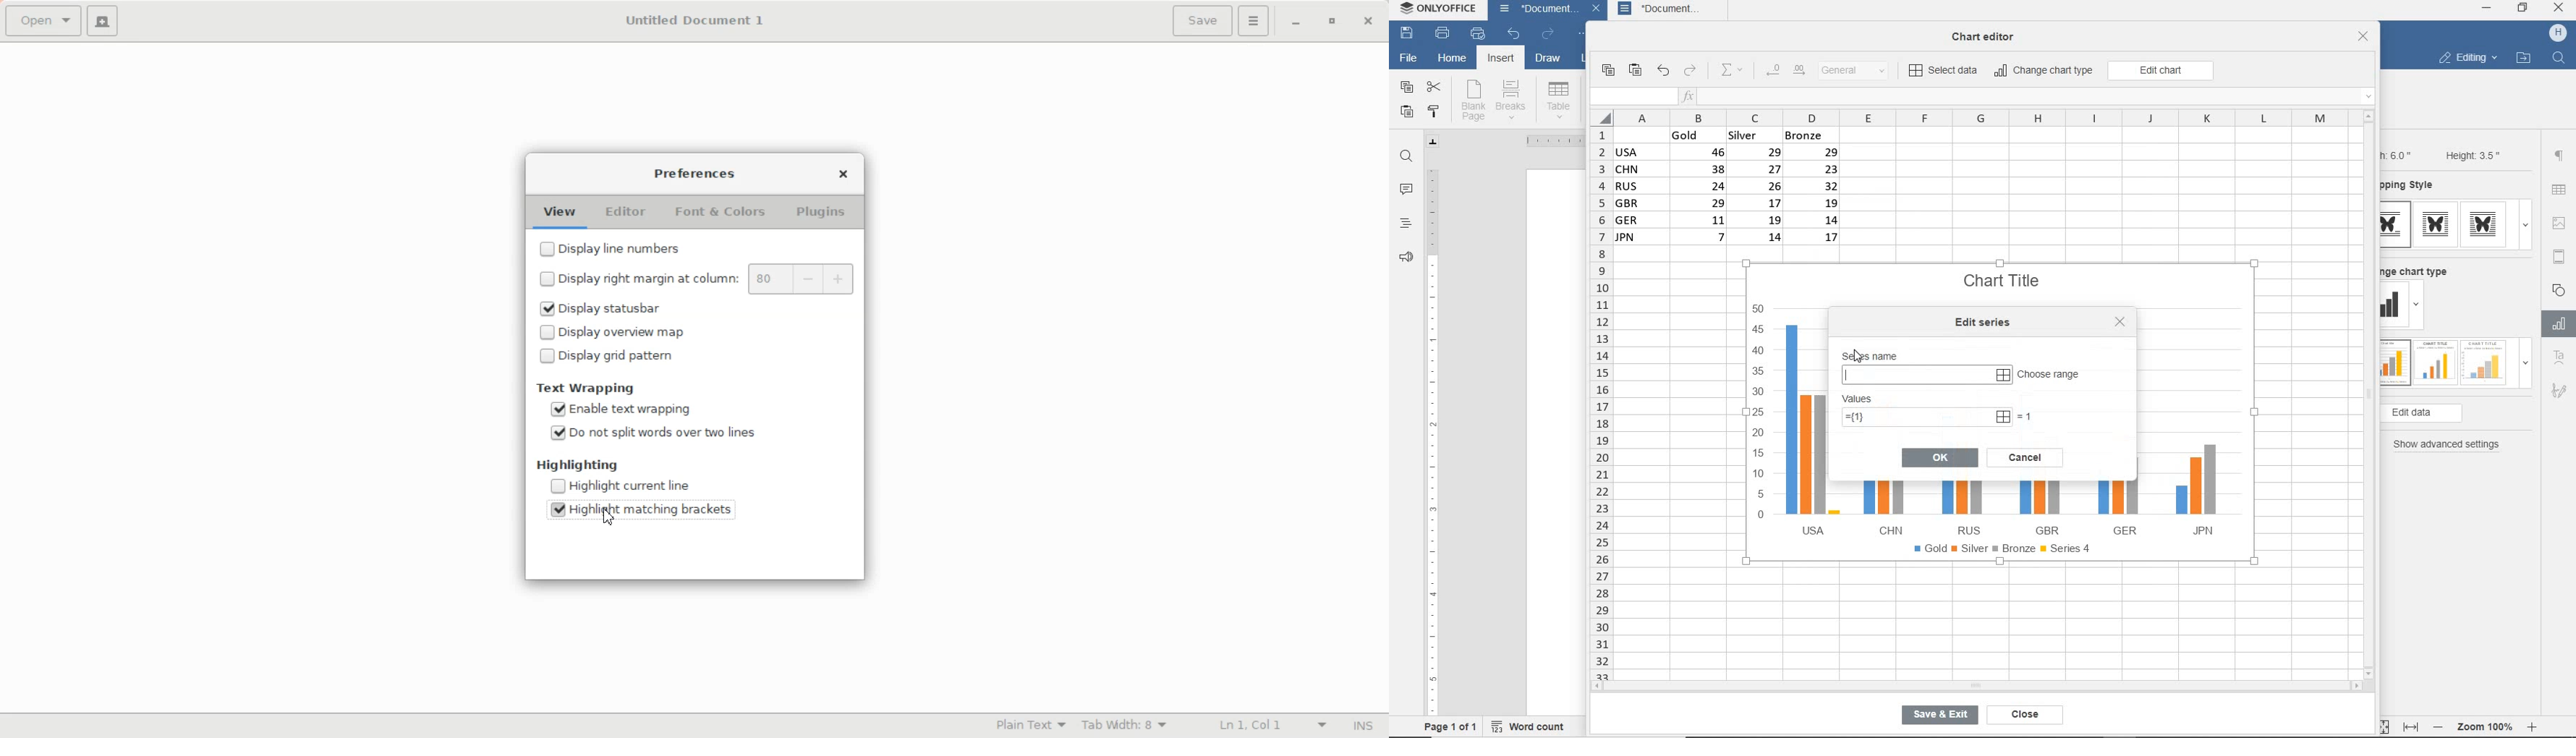 This screenshot has height=756, width=2576. What do you see at coordinates (1961, 508) in the screenshot?
I see `RUS` at bounding box center [1961, 508].